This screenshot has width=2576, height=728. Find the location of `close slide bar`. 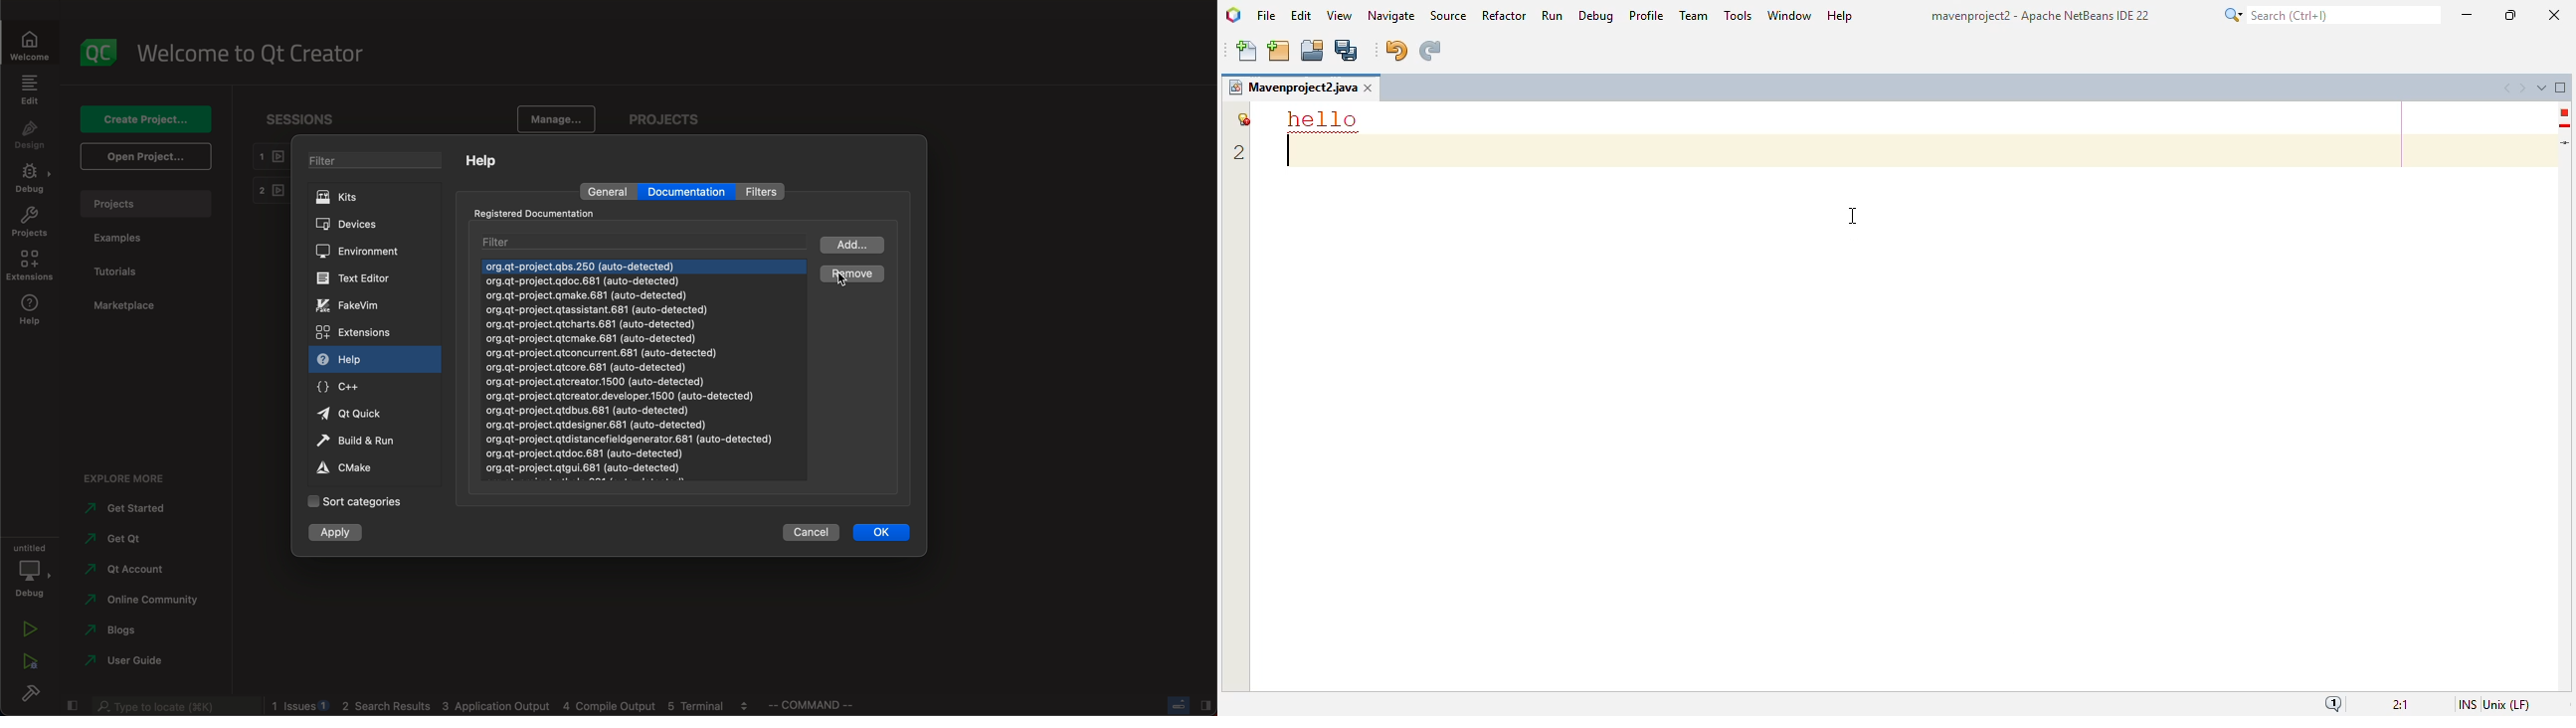

close slide bar is located at coordinates (75, 704).